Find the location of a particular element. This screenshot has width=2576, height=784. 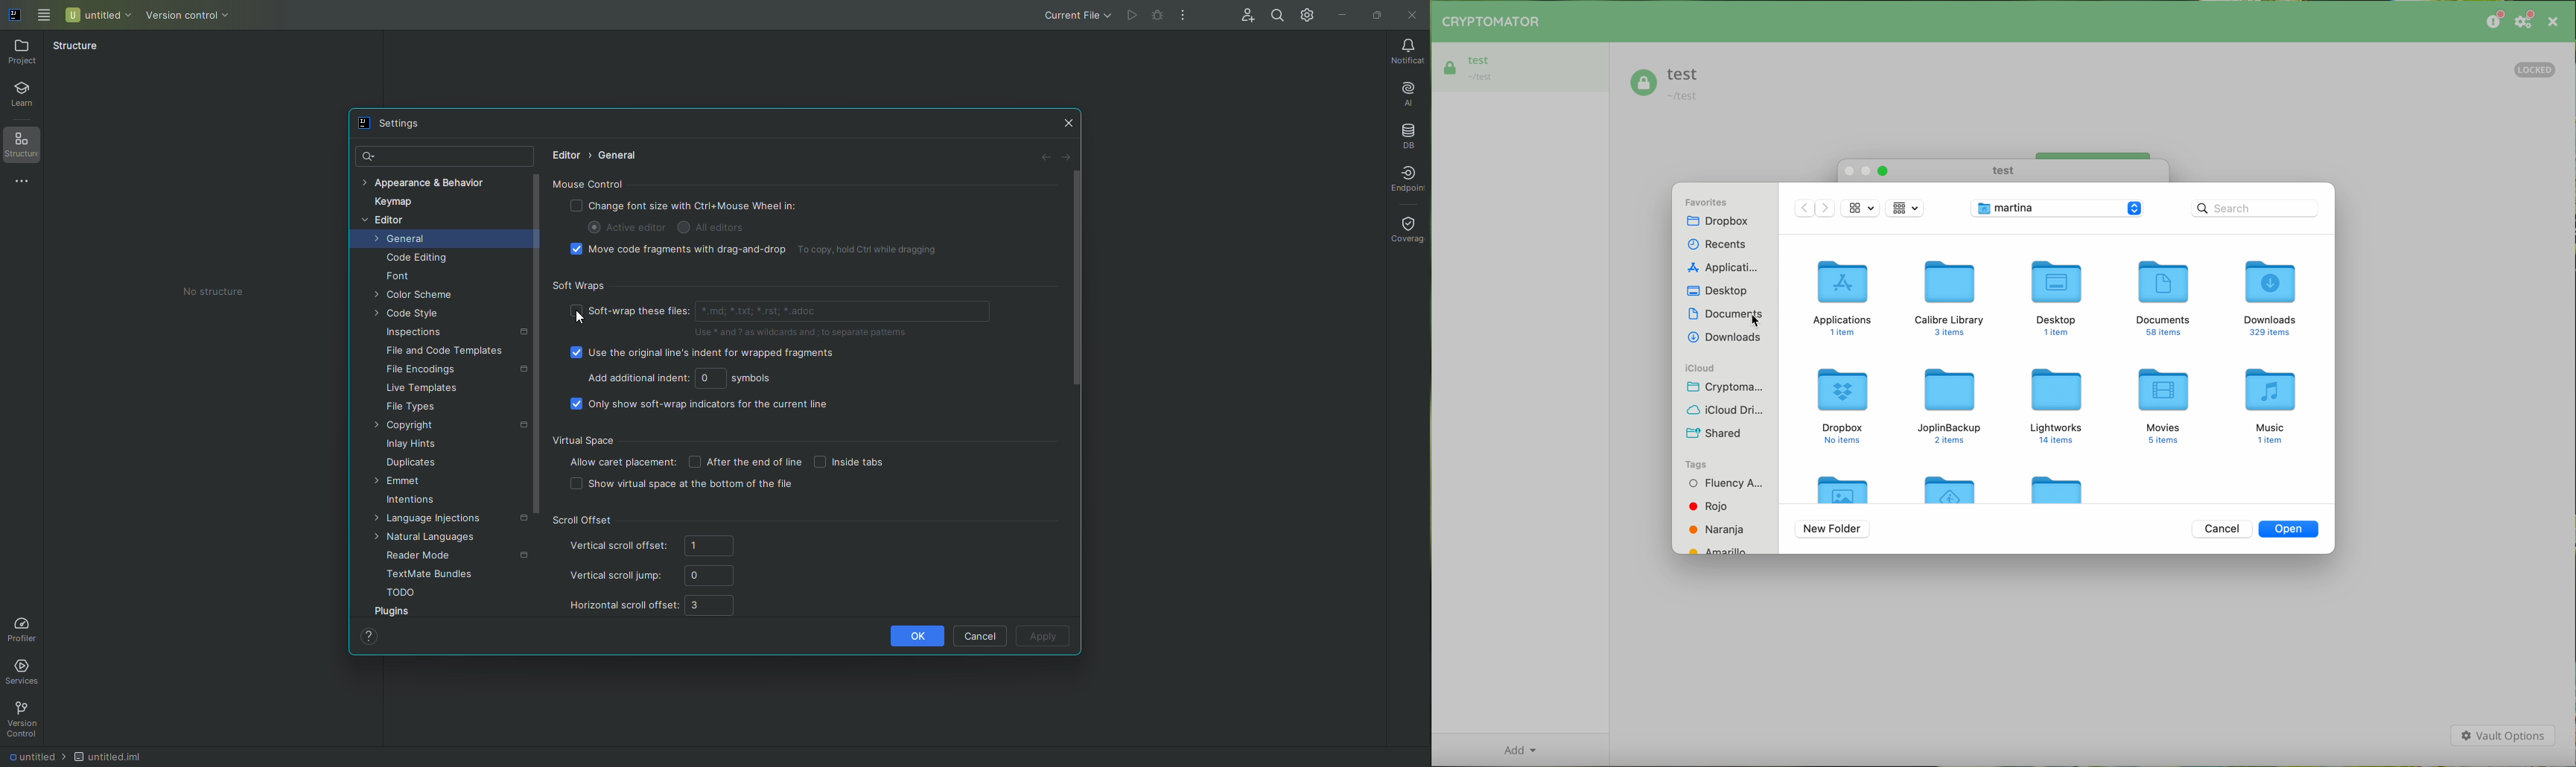

Search is located at coordinates (1277, 16).